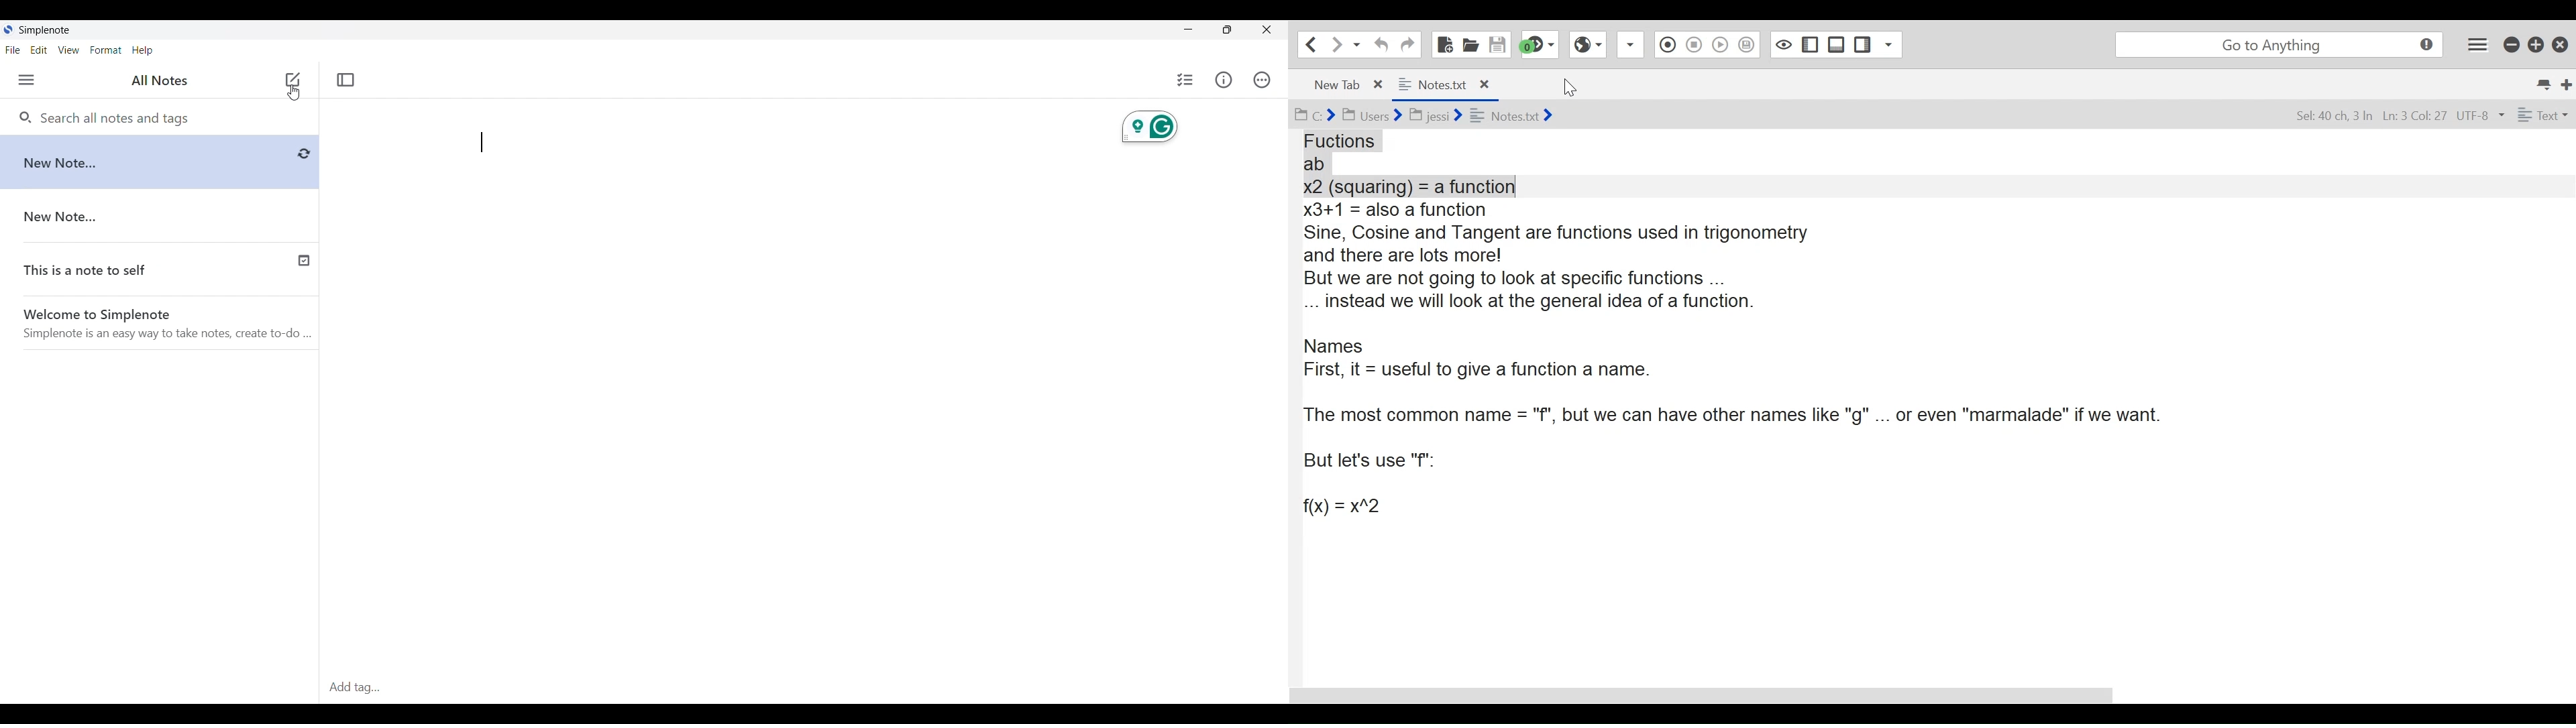 This screenshot has height=728, width=2576. Describe the element at coordinates (803, 688) in the screenshot. I see `Add tag(Click to type in tag)` at that location.